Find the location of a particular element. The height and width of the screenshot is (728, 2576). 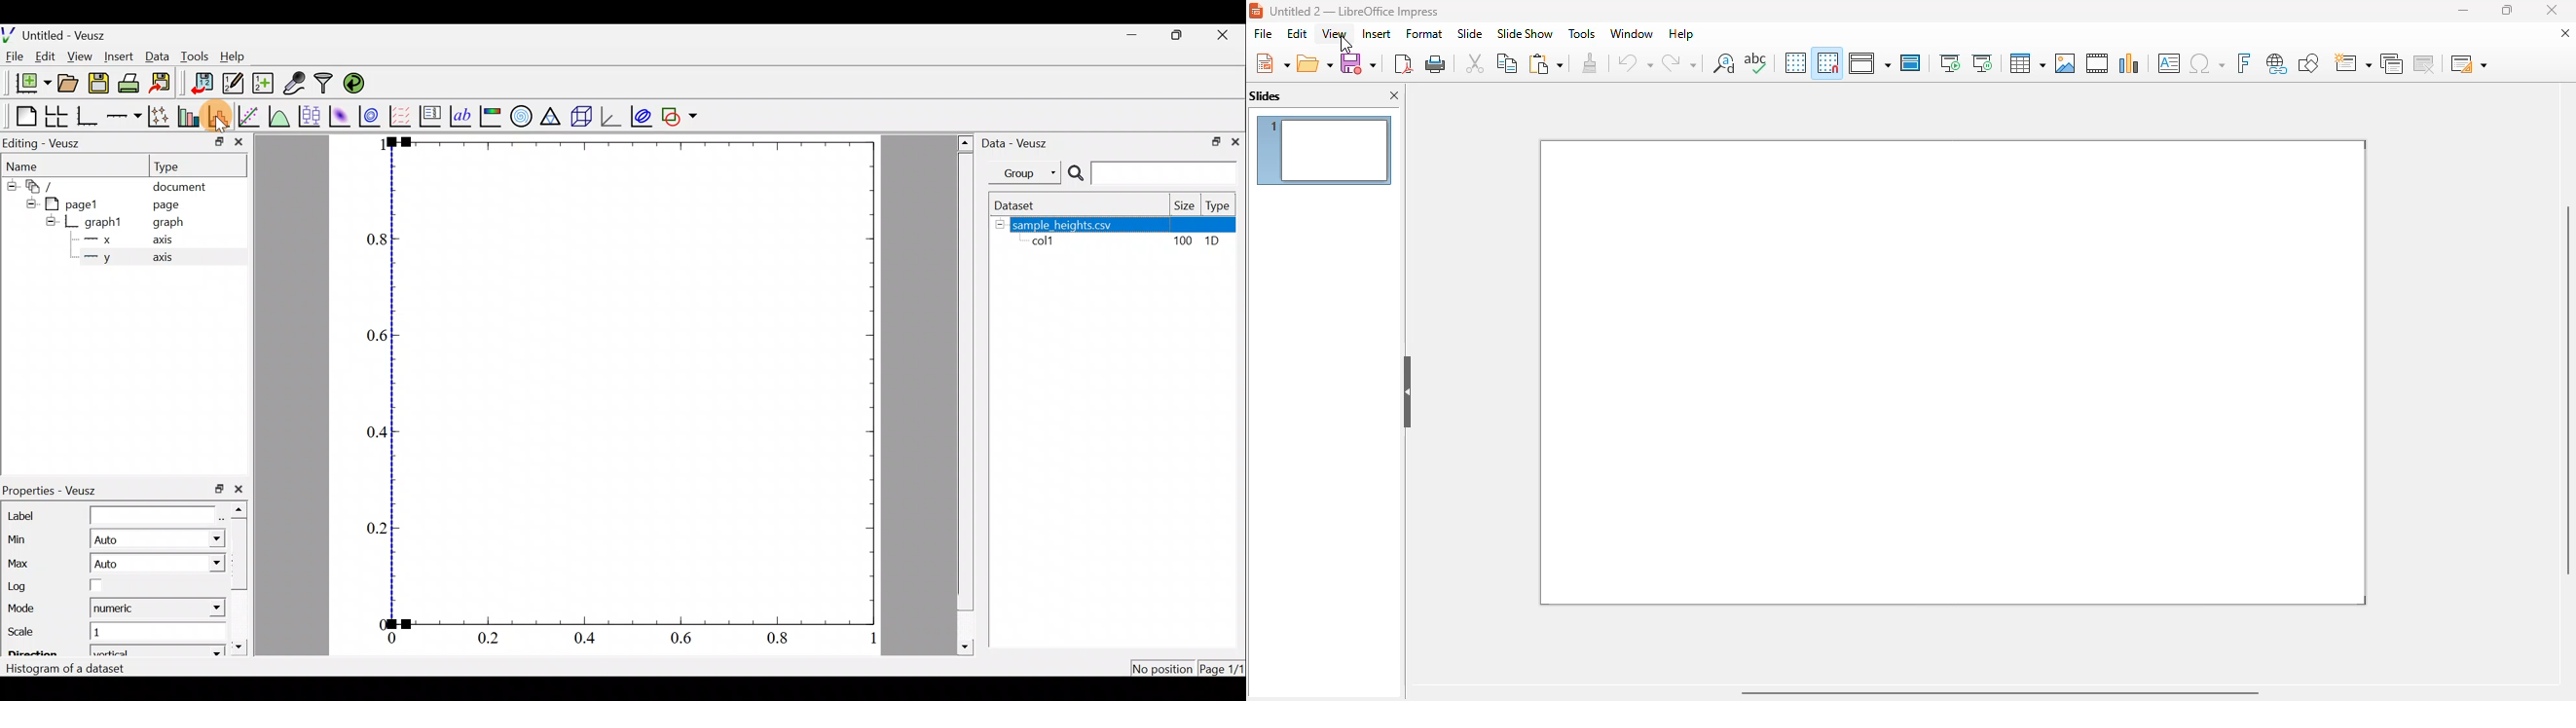

slides is located at coordinates (1266, 95).